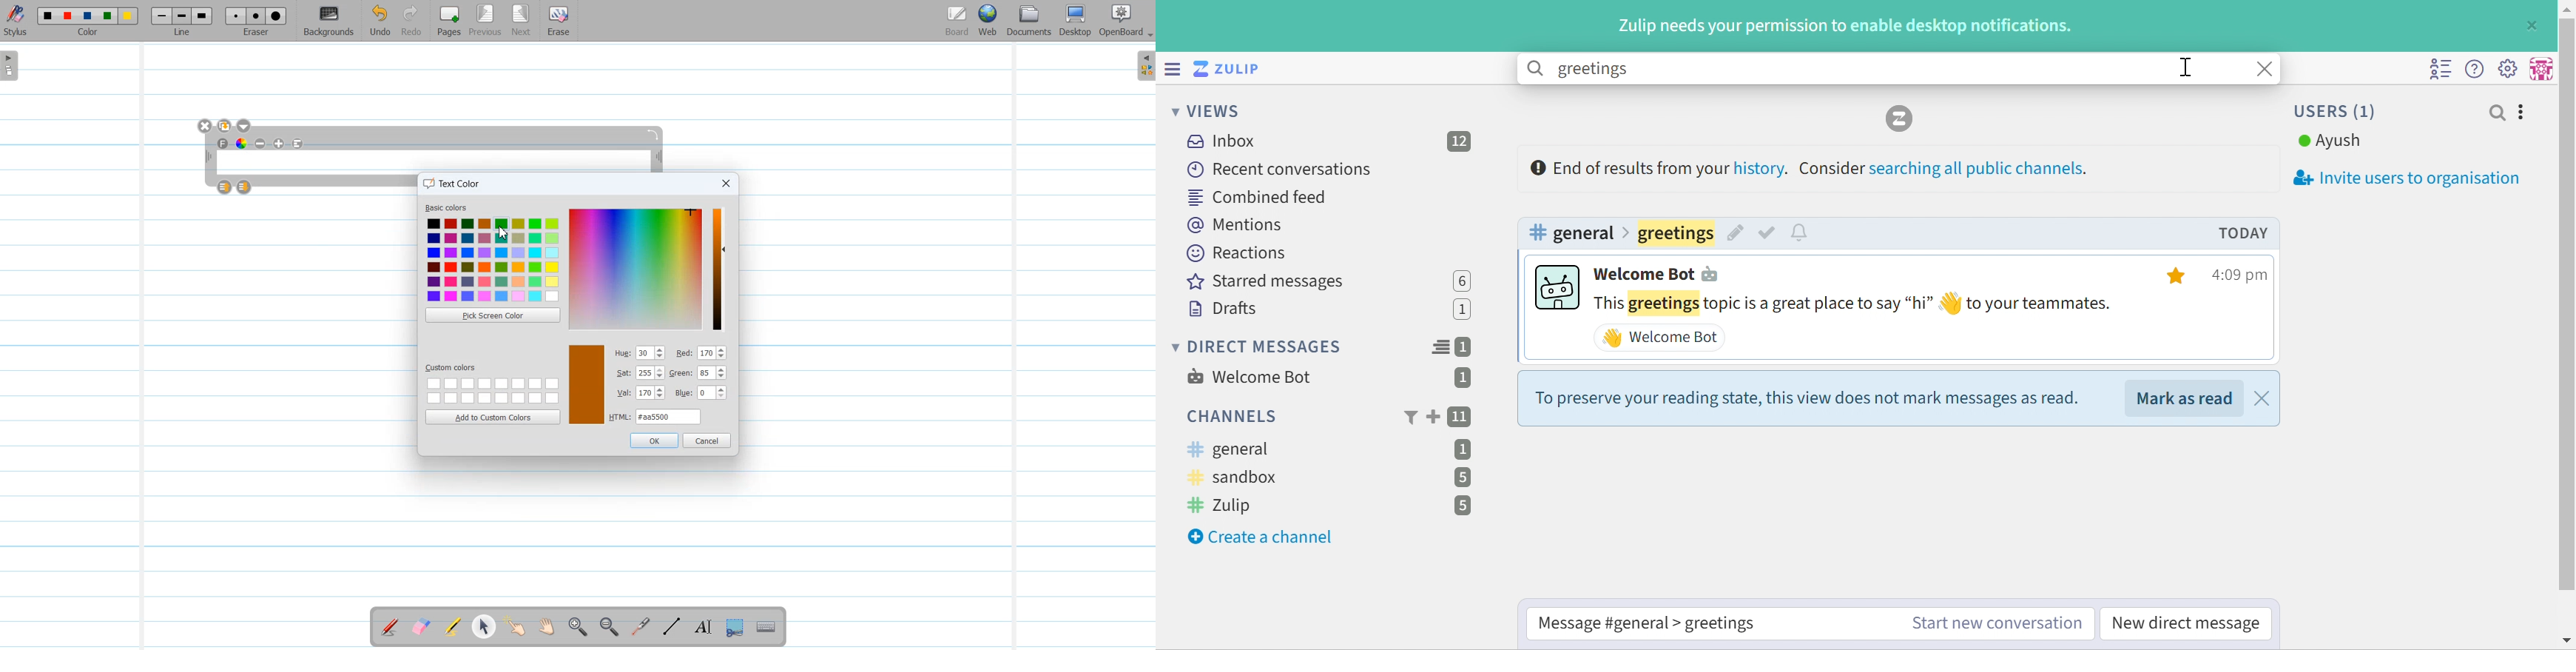  I want to click on Arrow, so click(1629, 232).